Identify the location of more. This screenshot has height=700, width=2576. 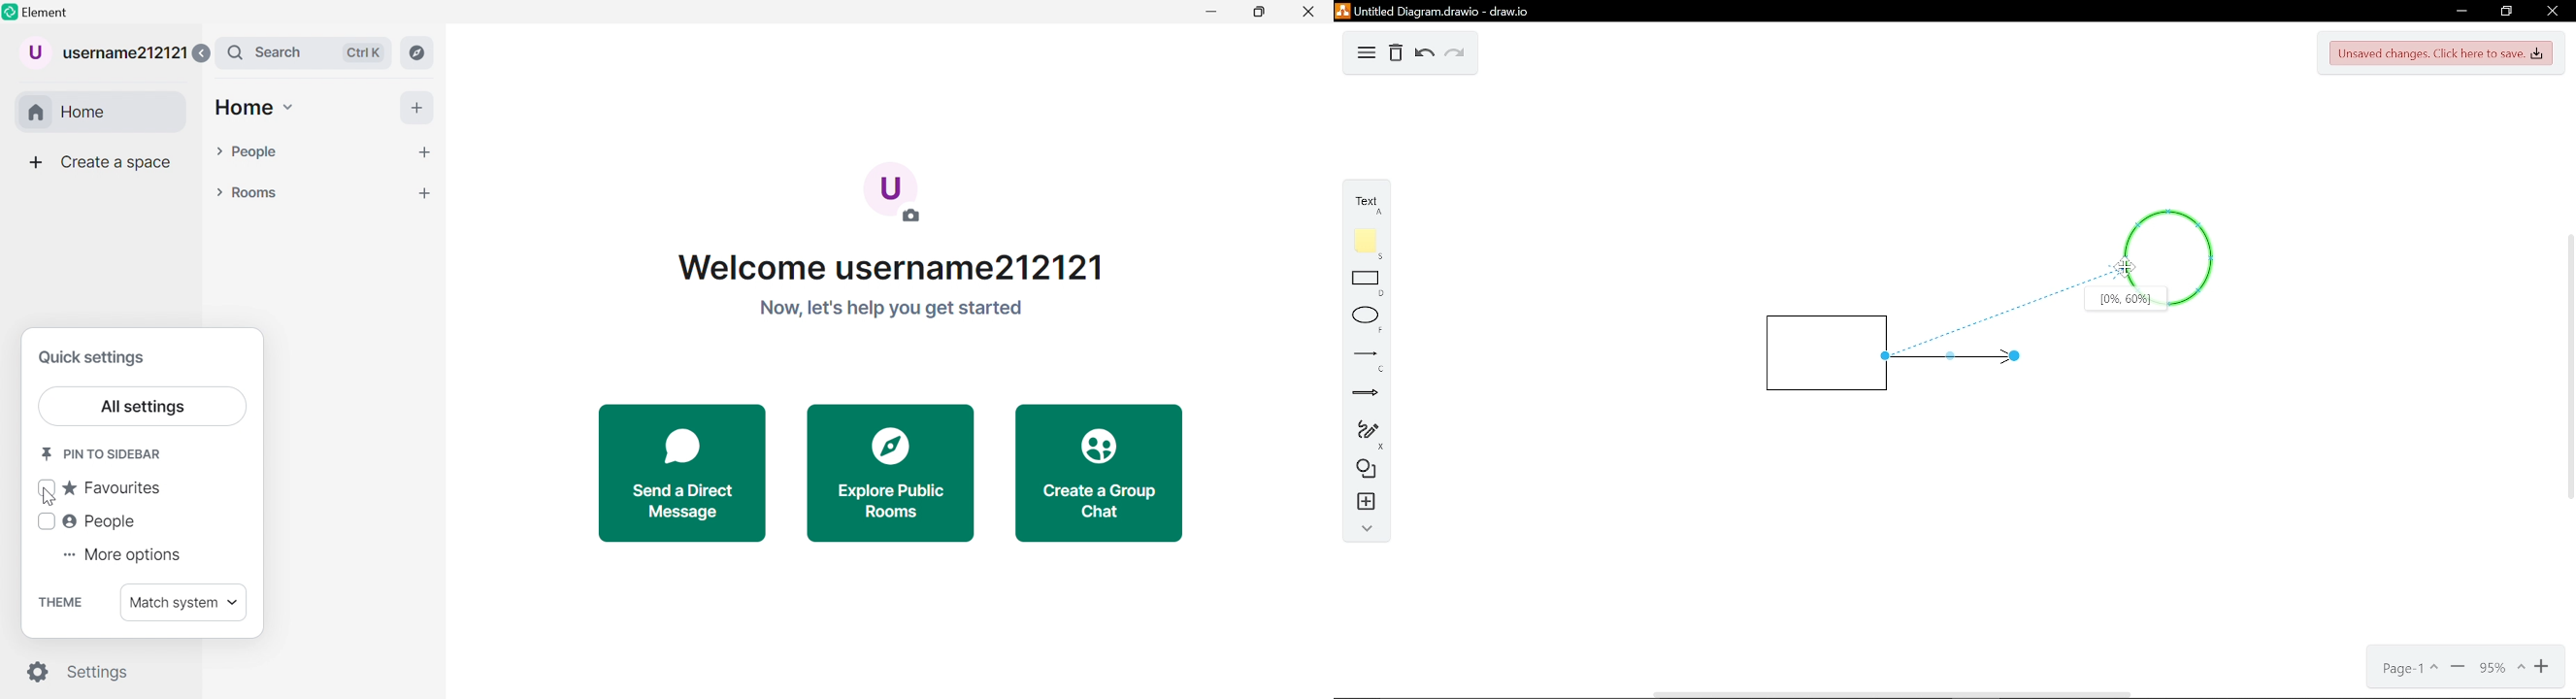
(424, 152).